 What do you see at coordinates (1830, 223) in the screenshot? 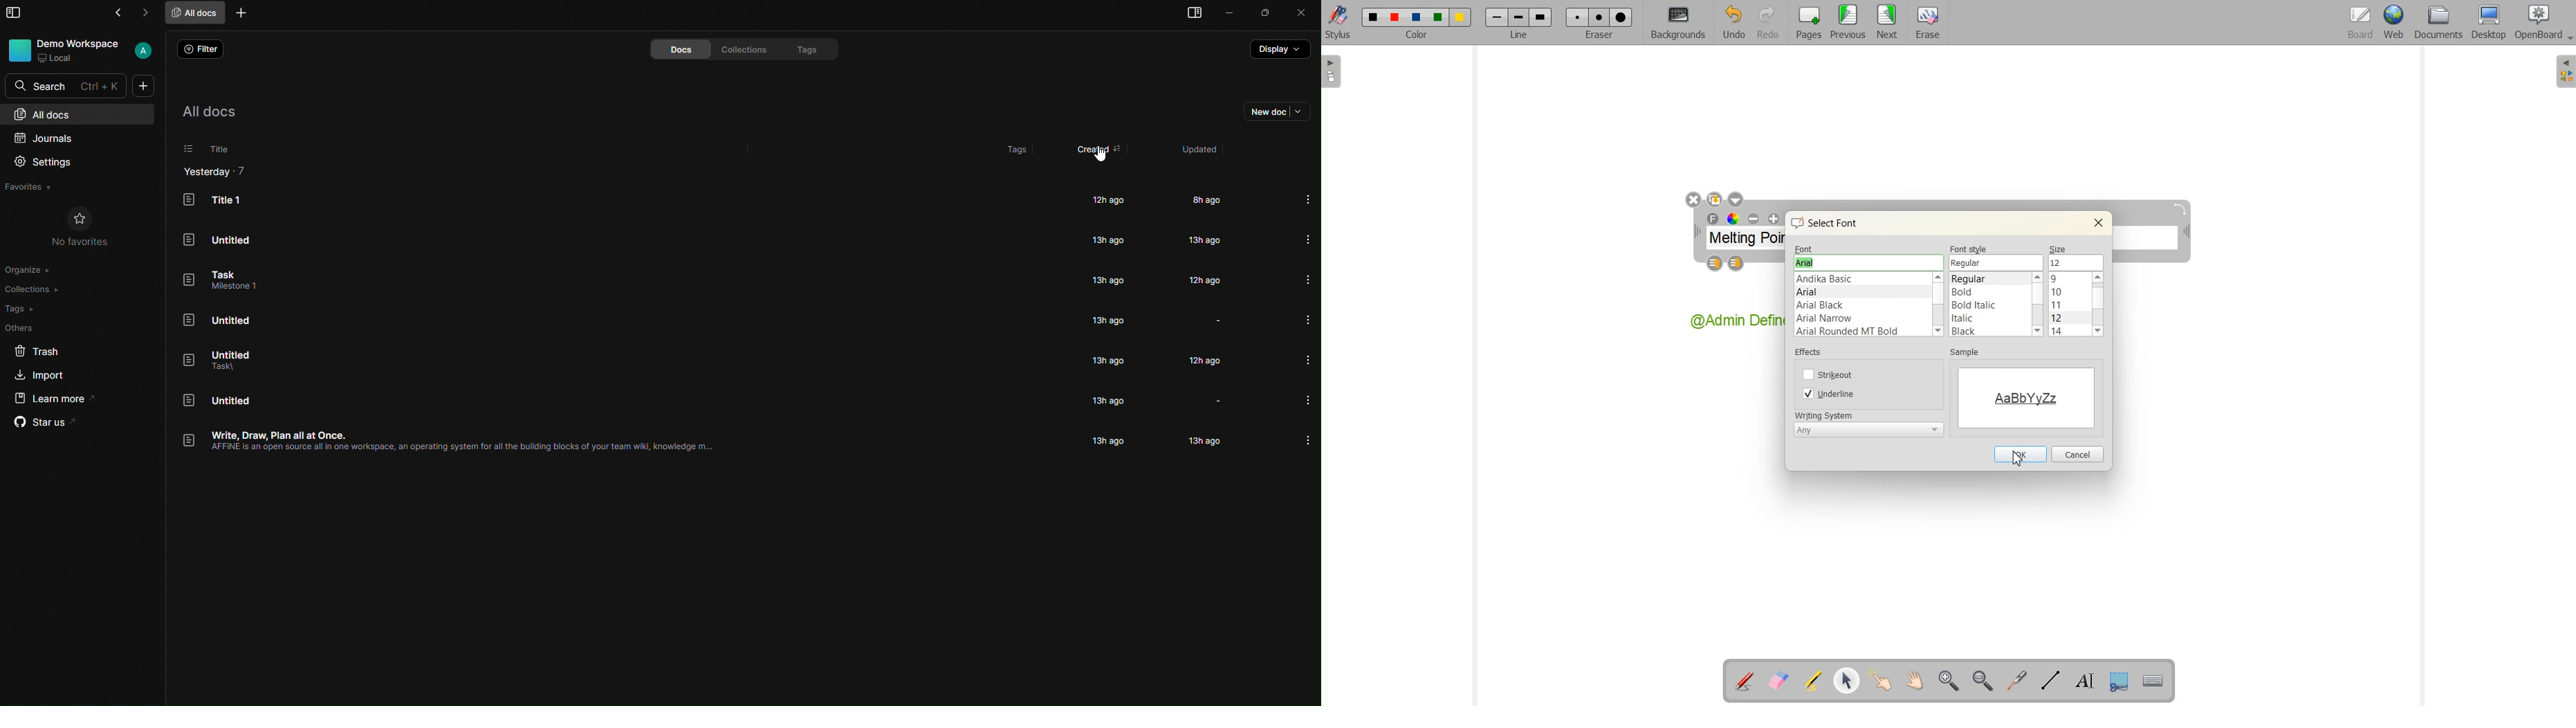
I see `select font` at bounding box center [1830, 223].